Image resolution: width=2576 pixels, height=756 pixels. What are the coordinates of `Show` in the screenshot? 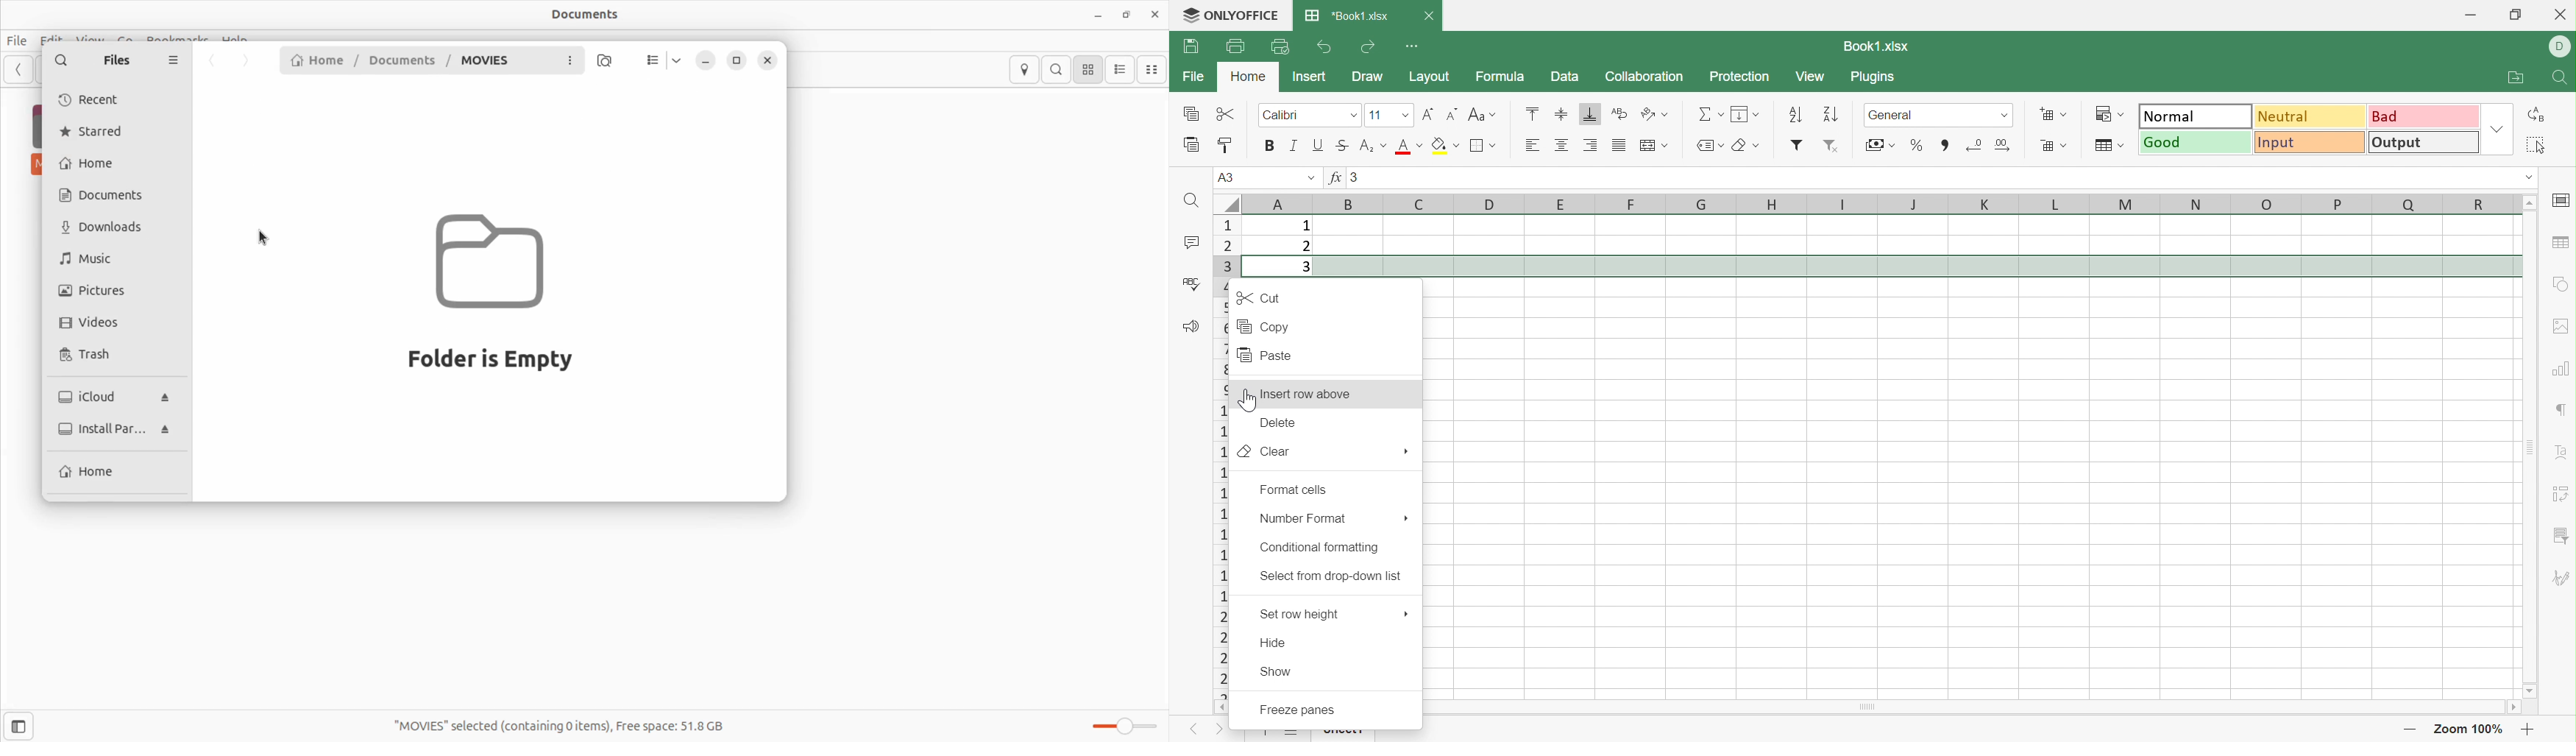 It's located at (1277, 669).